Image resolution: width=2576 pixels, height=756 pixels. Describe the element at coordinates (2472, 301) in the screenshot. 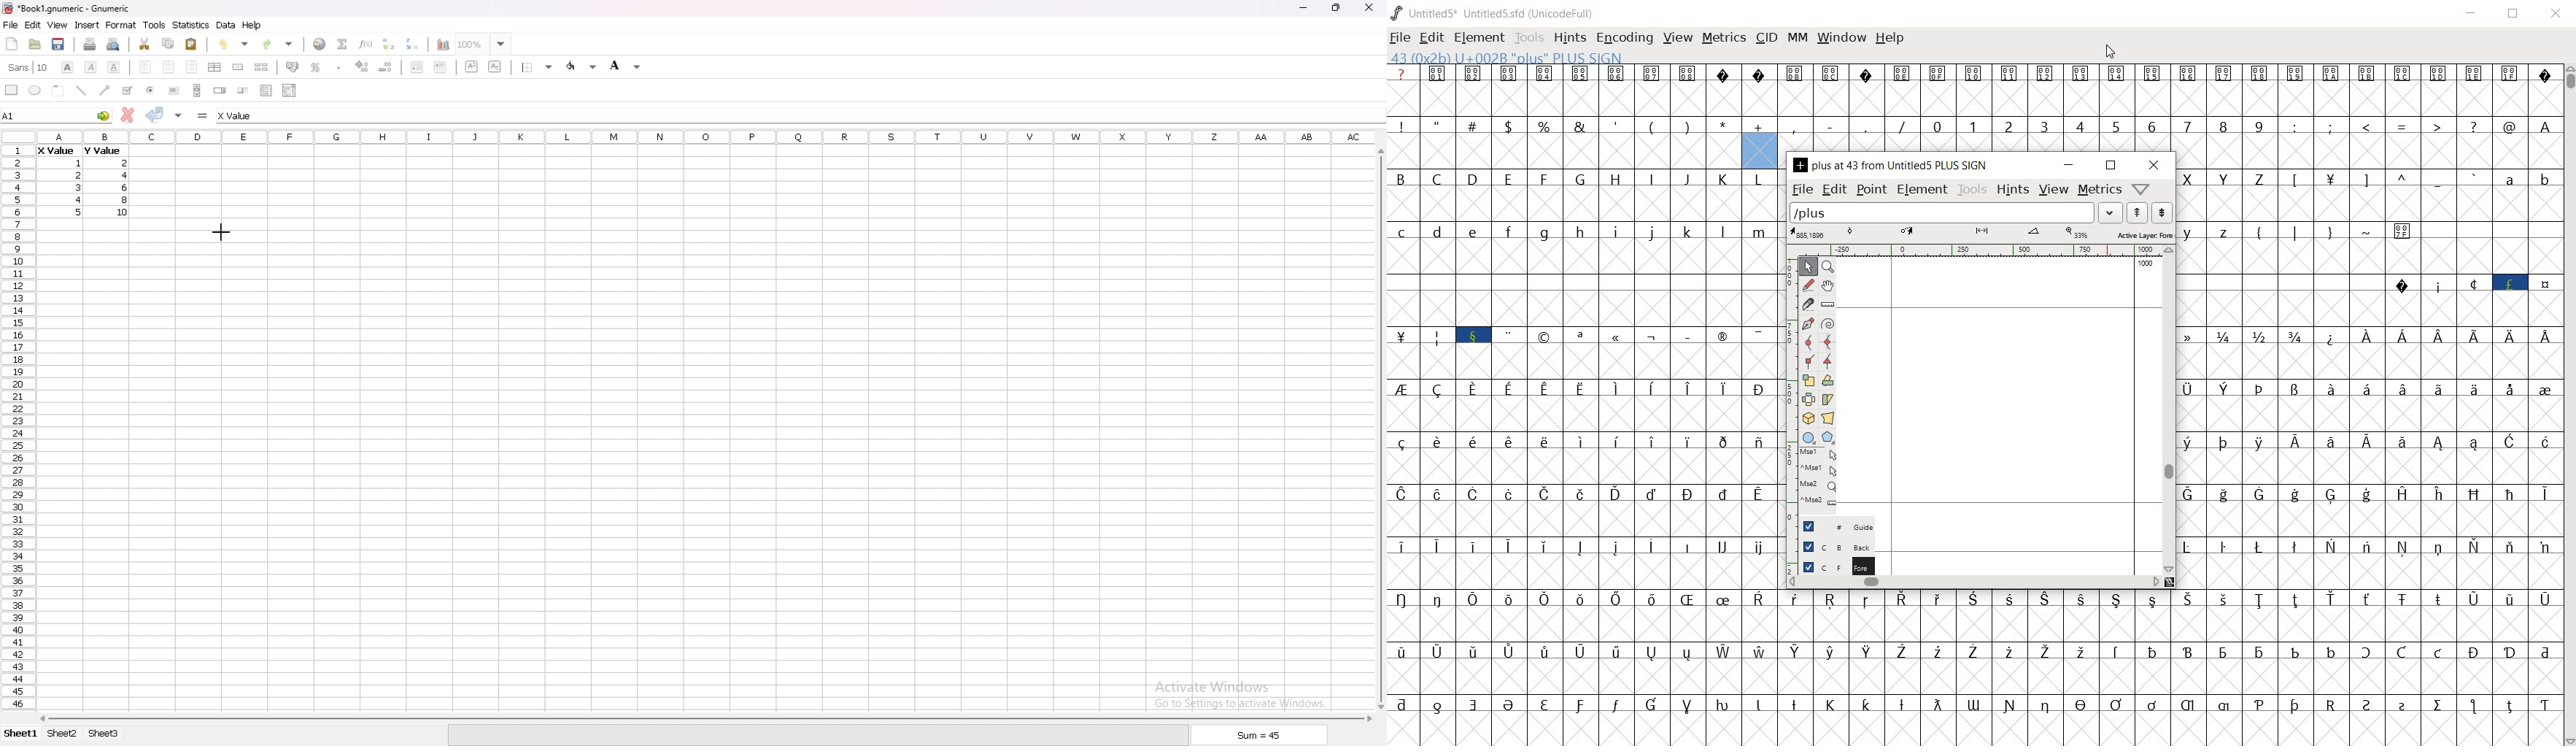

I see `special characters` at that location.